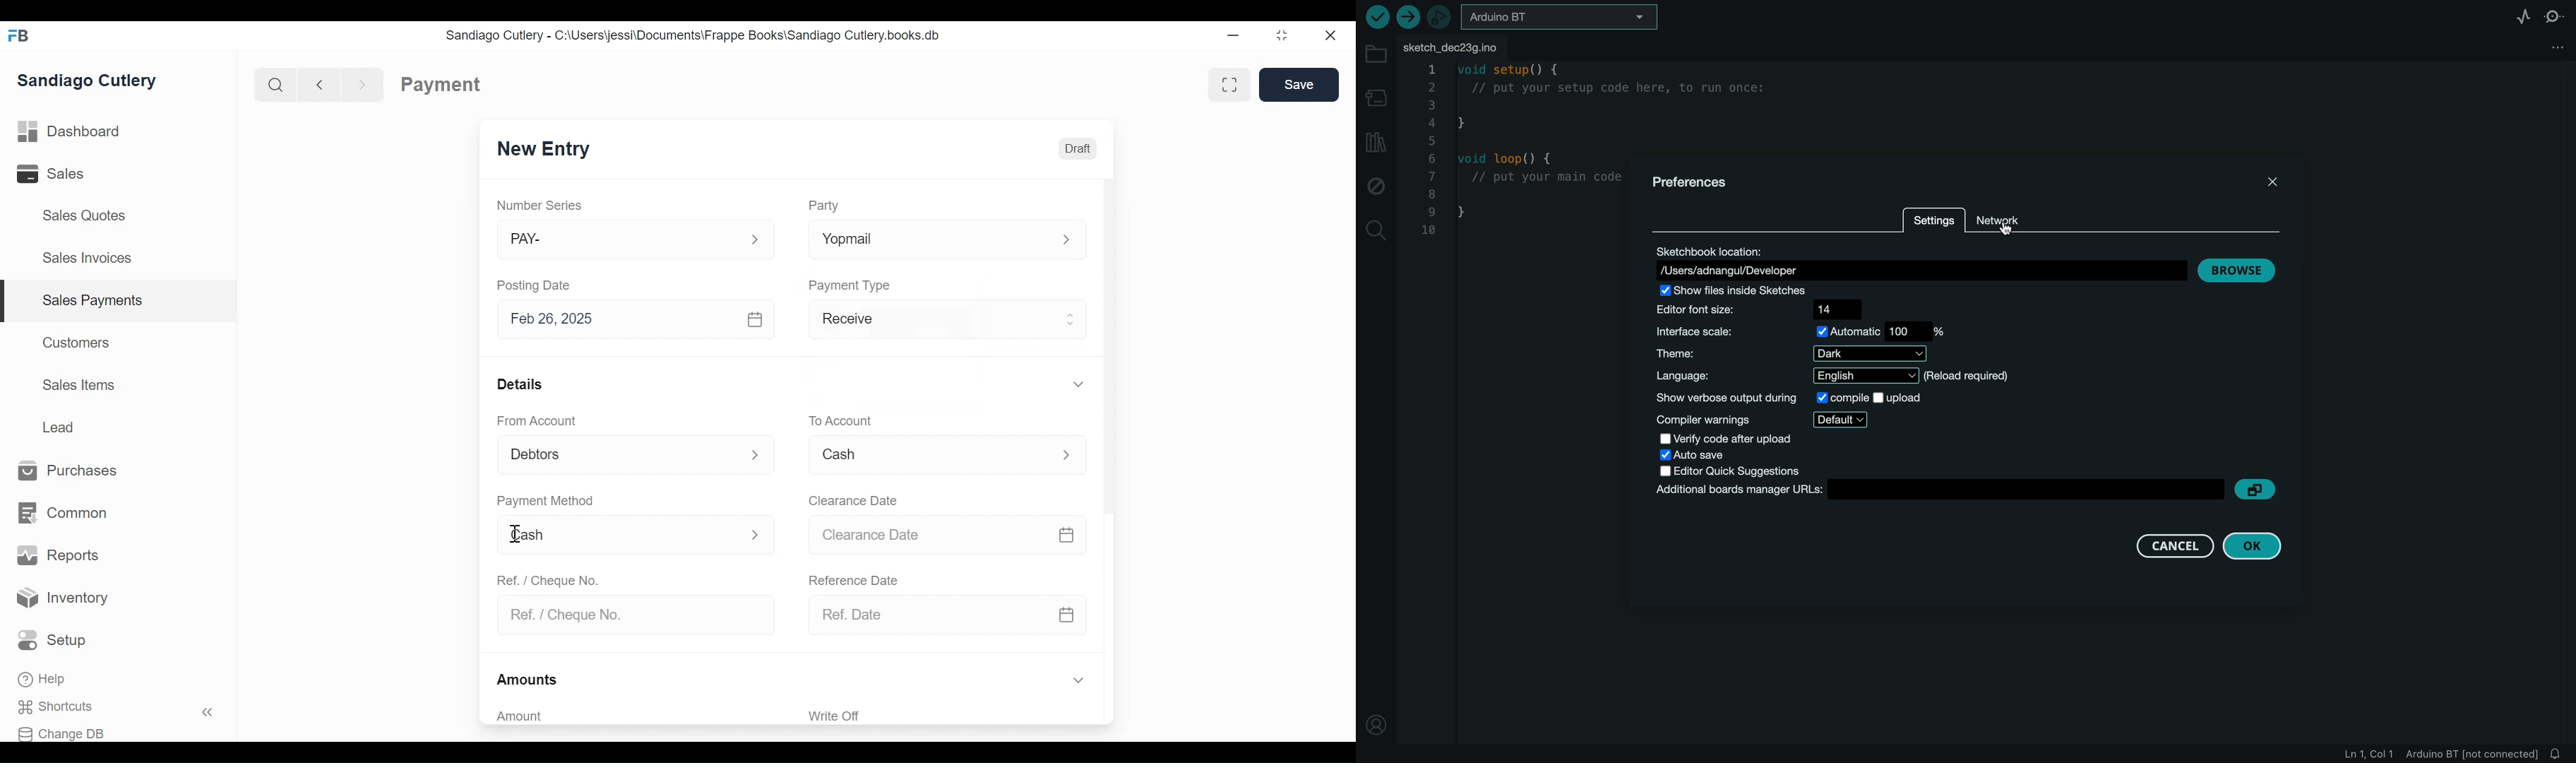 Image resolution: width=2576 pixels, height=784 pixels. Describe the element at coordinates (1378, 721) in the screenshot. I see `profile` at that location.